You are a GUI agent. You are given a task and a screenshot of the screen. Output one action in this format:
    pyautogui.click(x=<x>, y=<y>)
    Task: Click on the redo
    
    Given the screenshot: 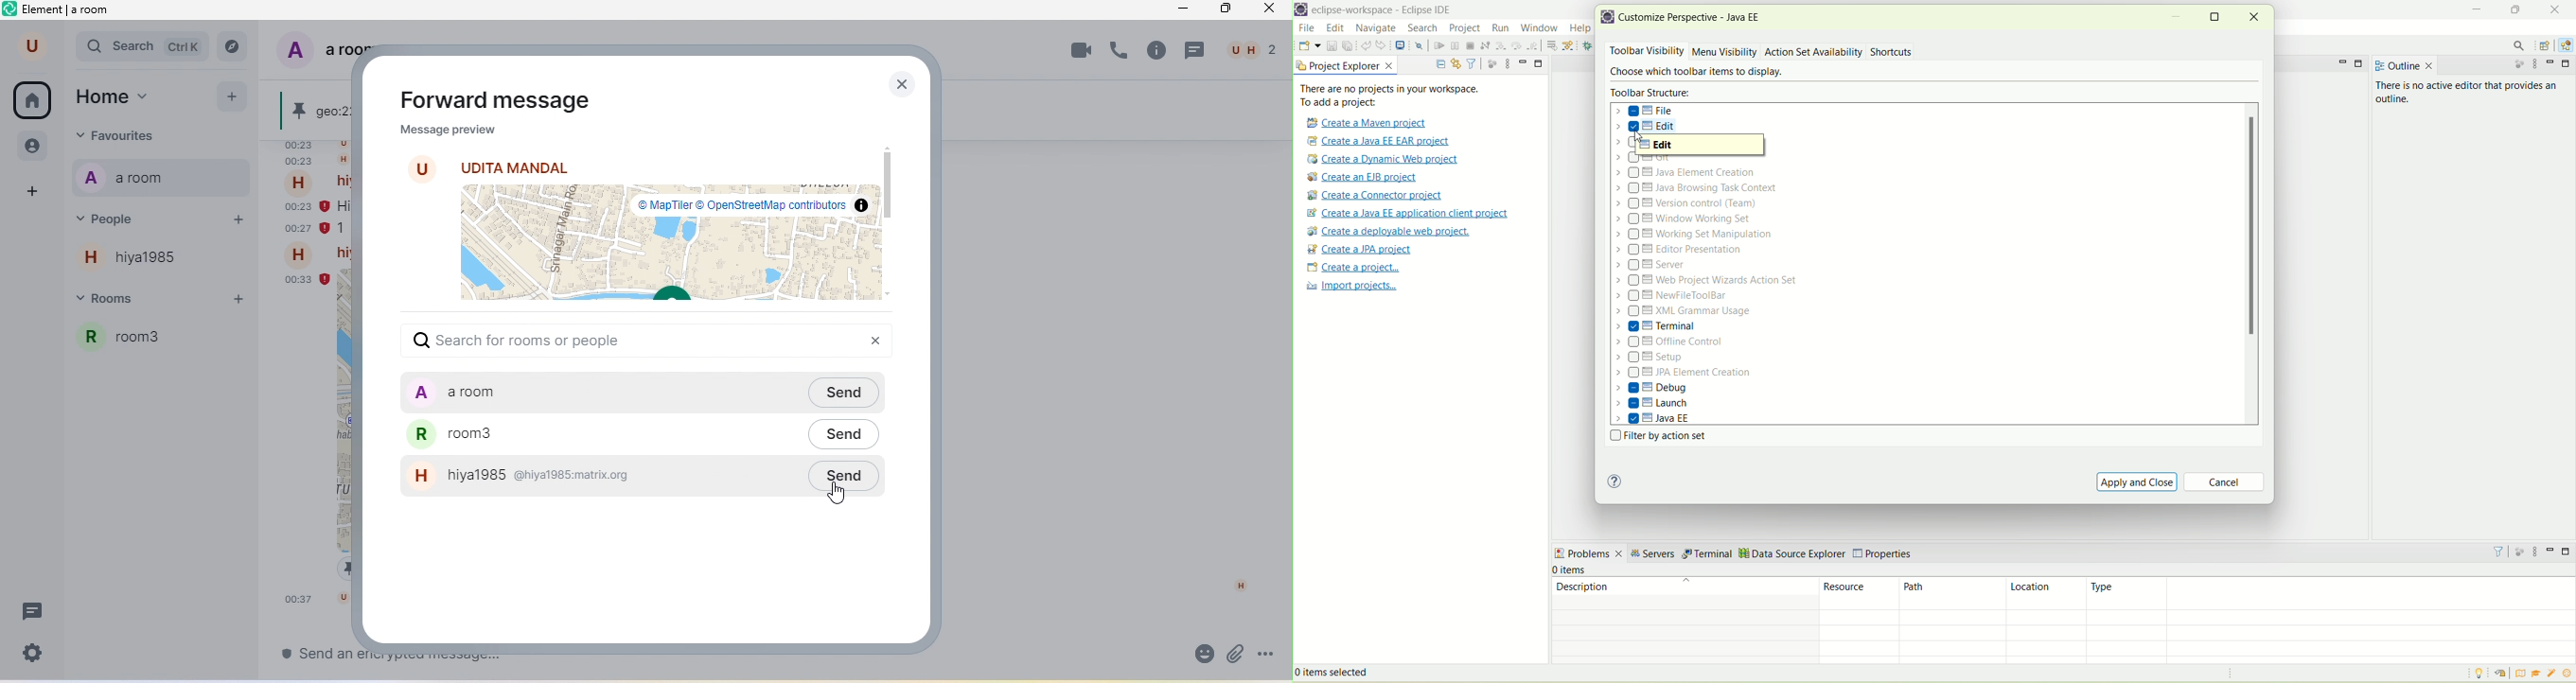 What is the action you would take?
    pyautogui.click(x=1382, y=45)
    